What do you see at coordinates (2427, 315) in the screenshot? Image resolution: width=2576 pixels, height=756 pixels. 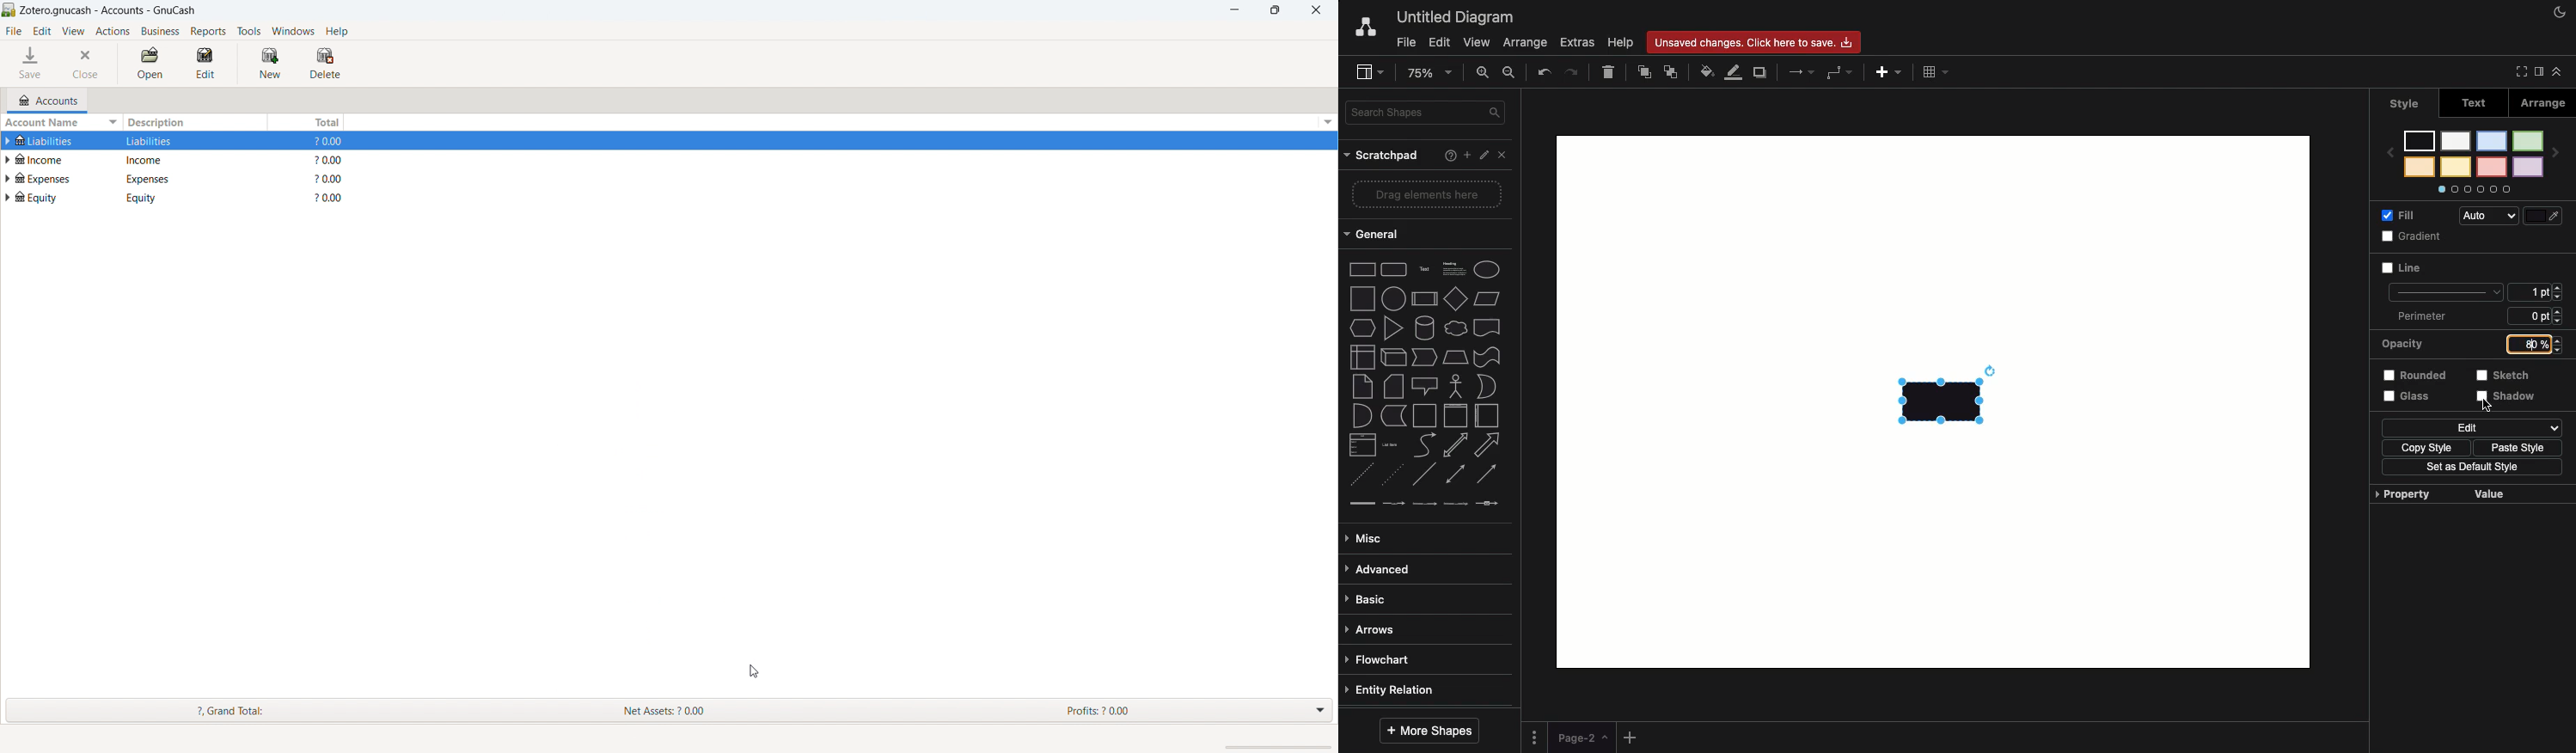 I see `Perimeter` at bounding box center [2427, 315].